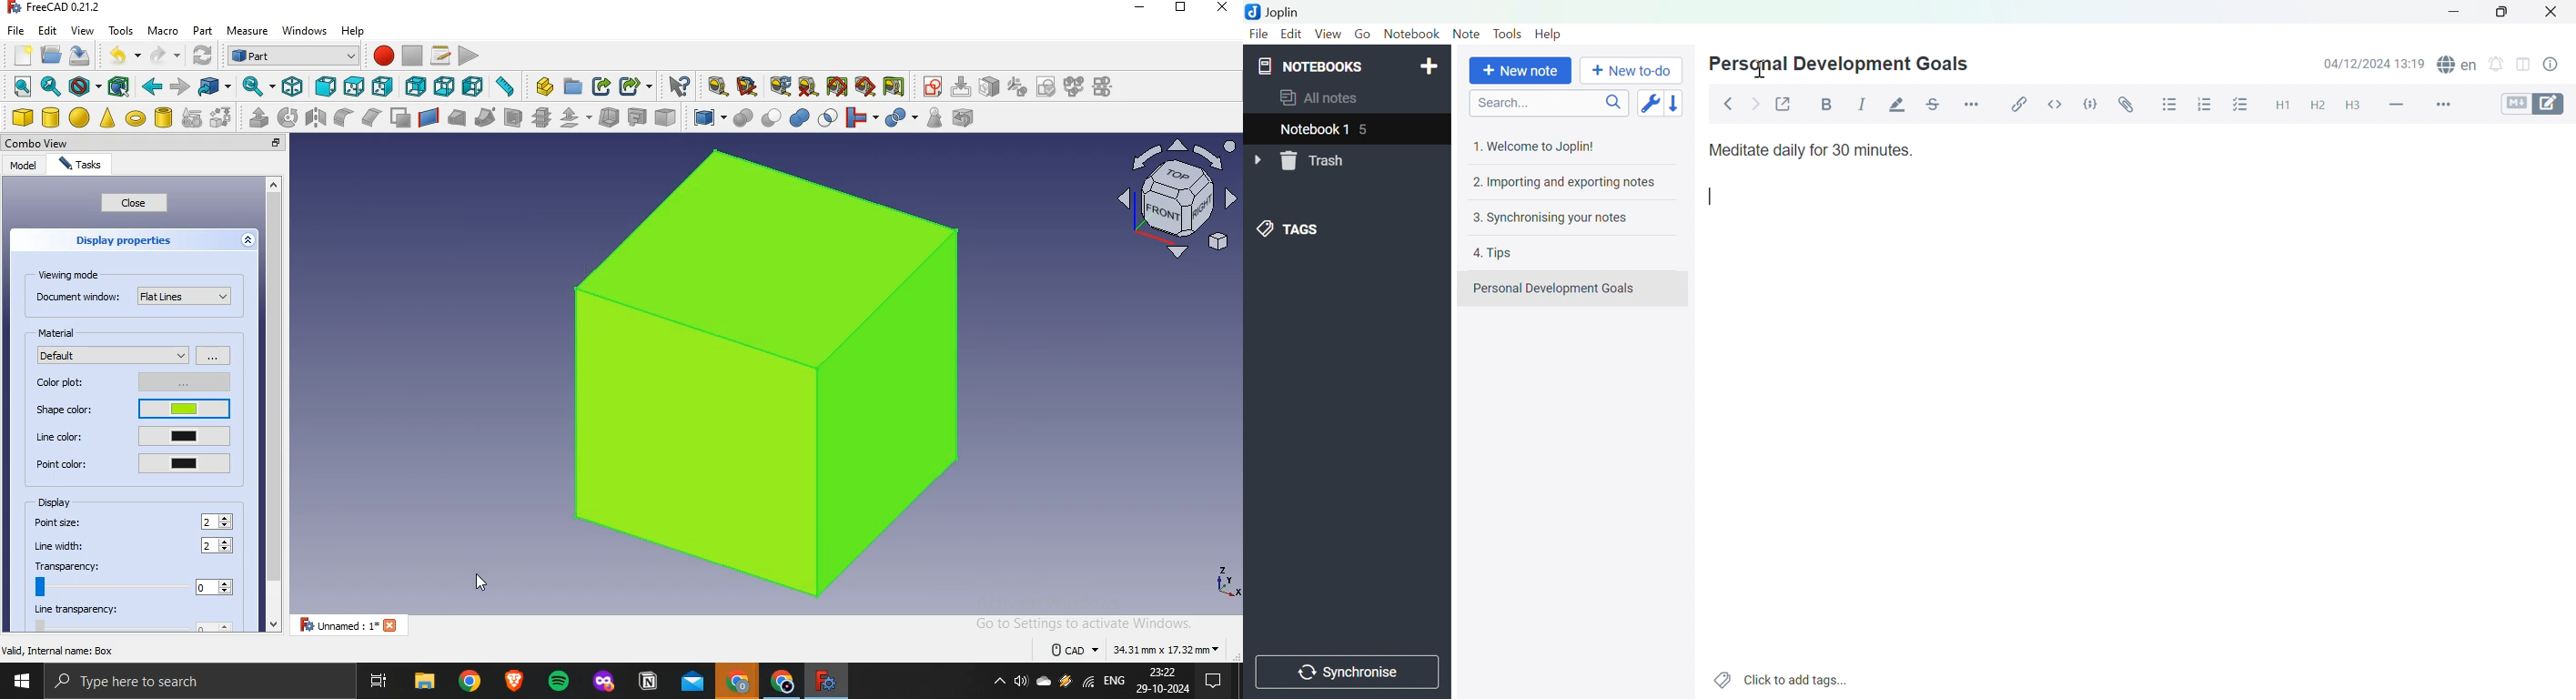  What do you see at coordinates (47, 29) in the screenshot?
I see `edit` at bounding box center [47, 29].